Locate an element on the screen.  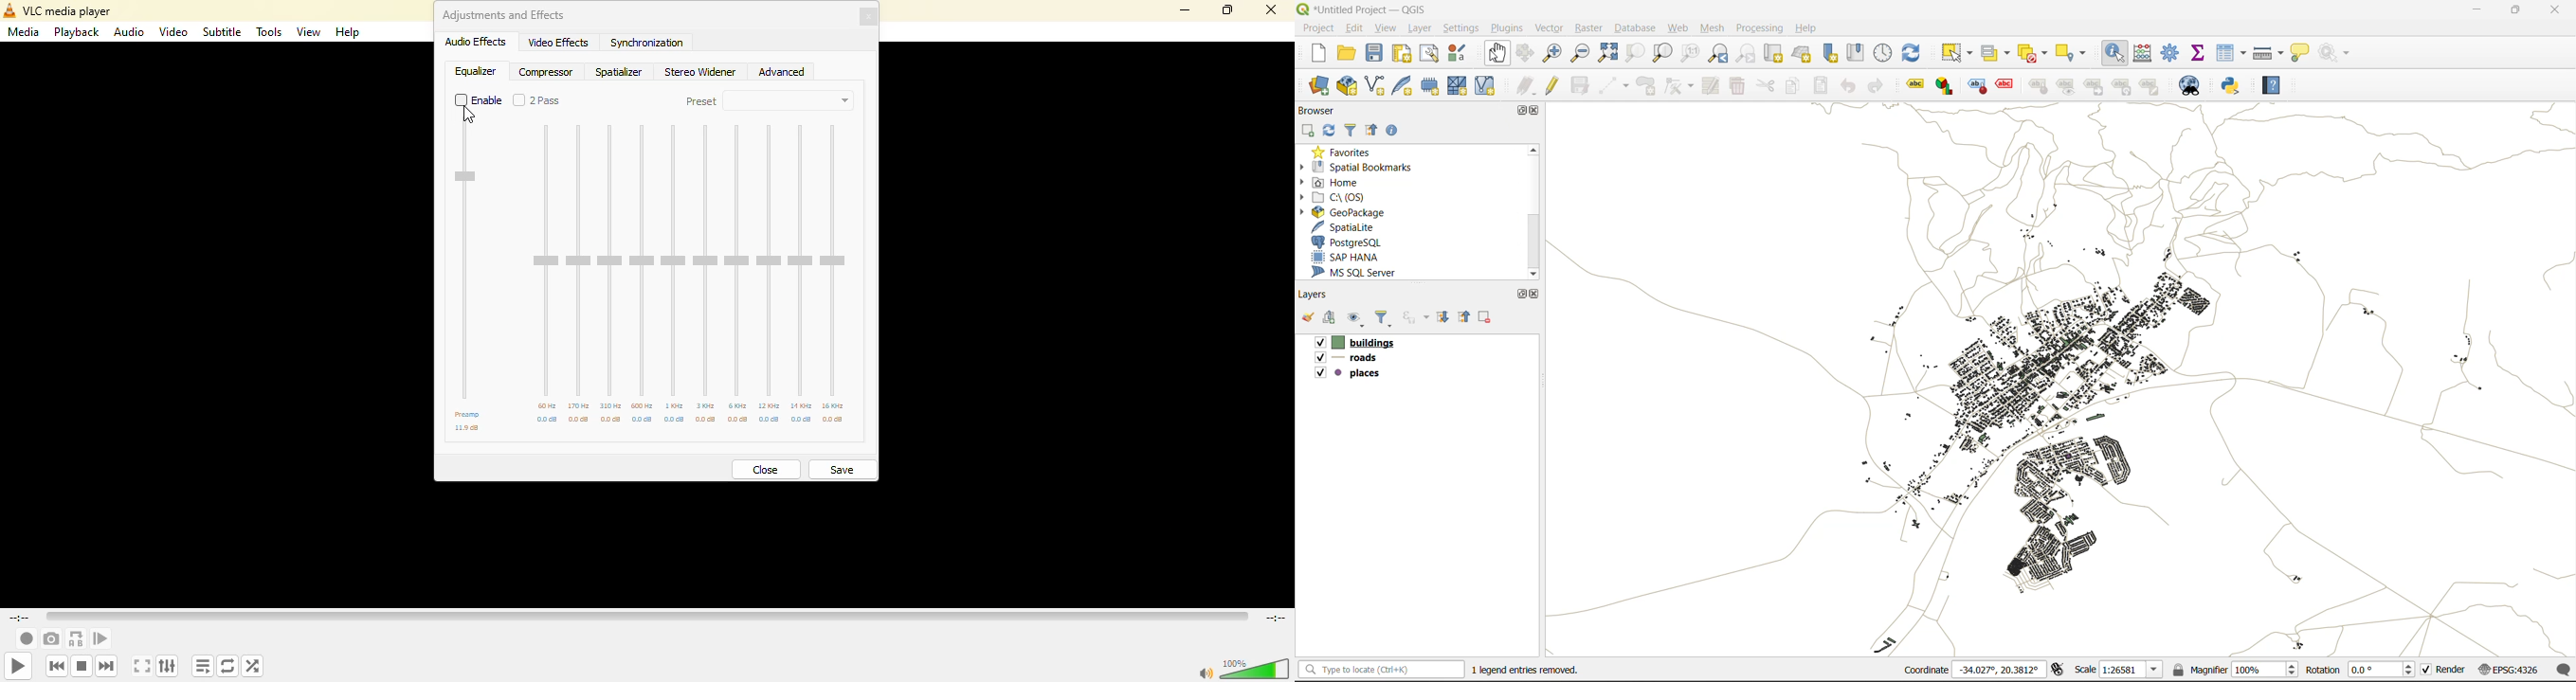
processing is located at coordinates (1759, 29).